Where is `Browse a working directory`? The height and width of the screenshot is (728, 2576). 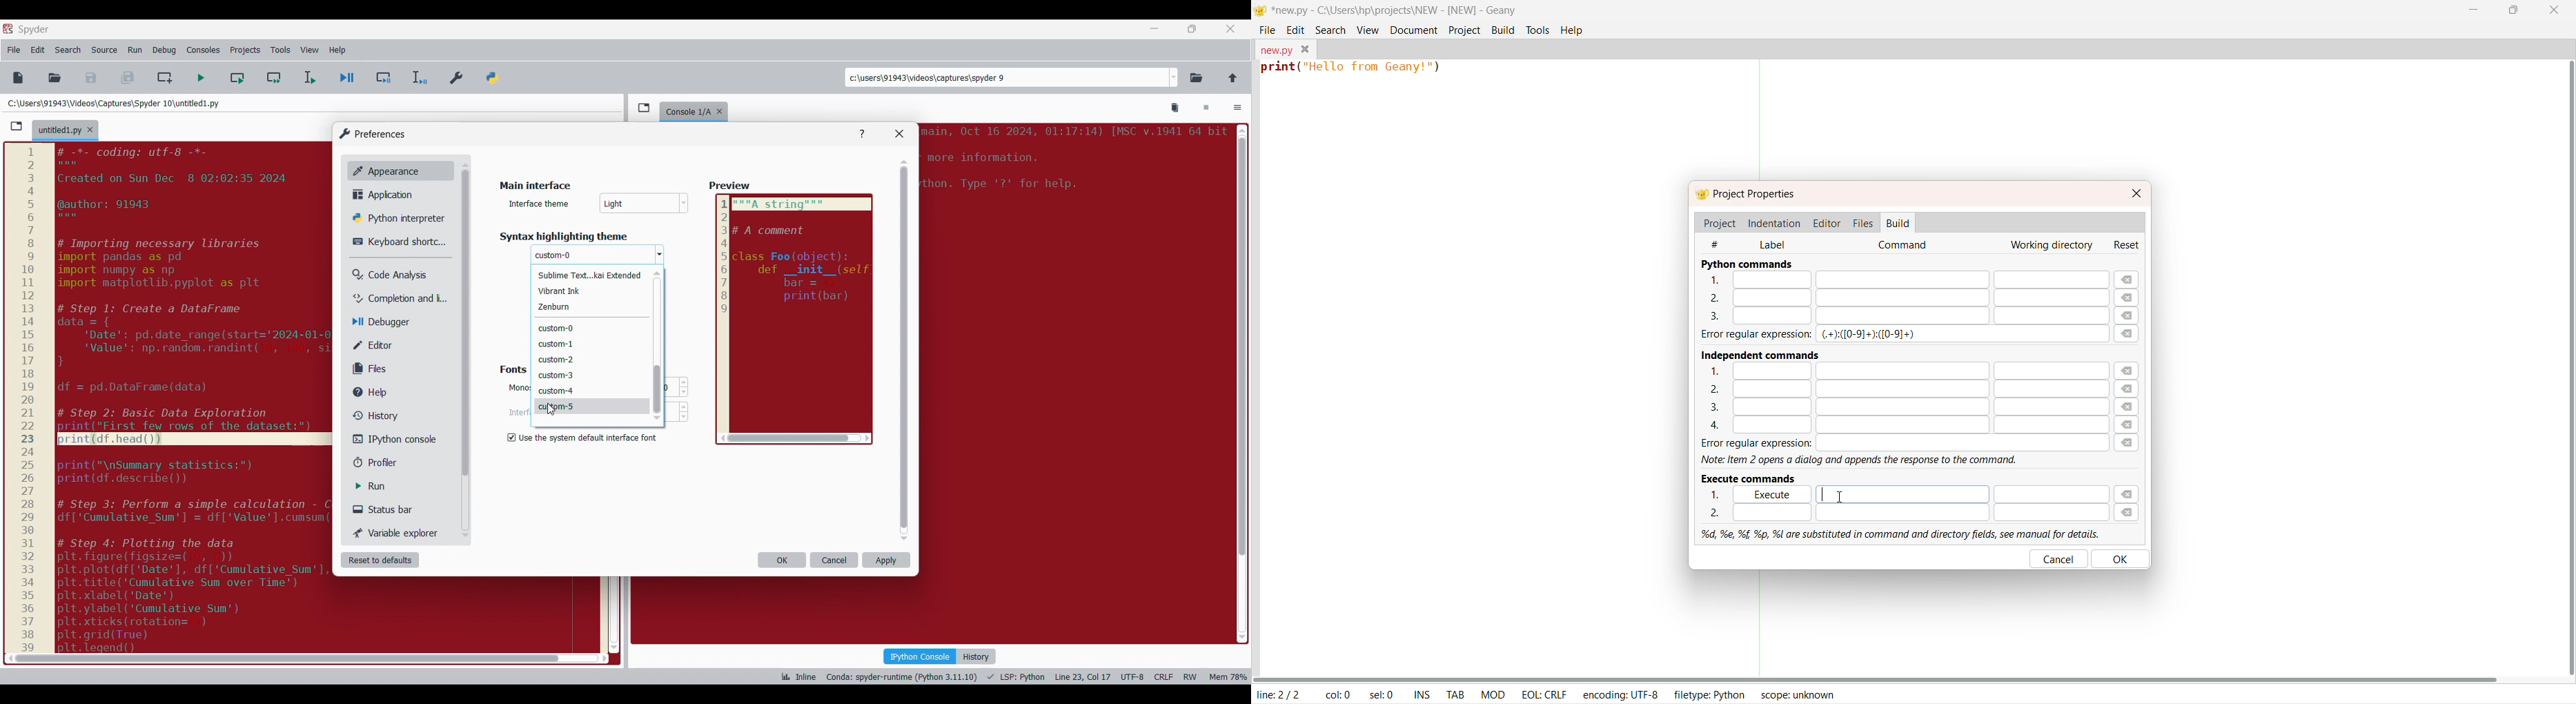 Browse a working directory is located at coordinates (1197, 78).